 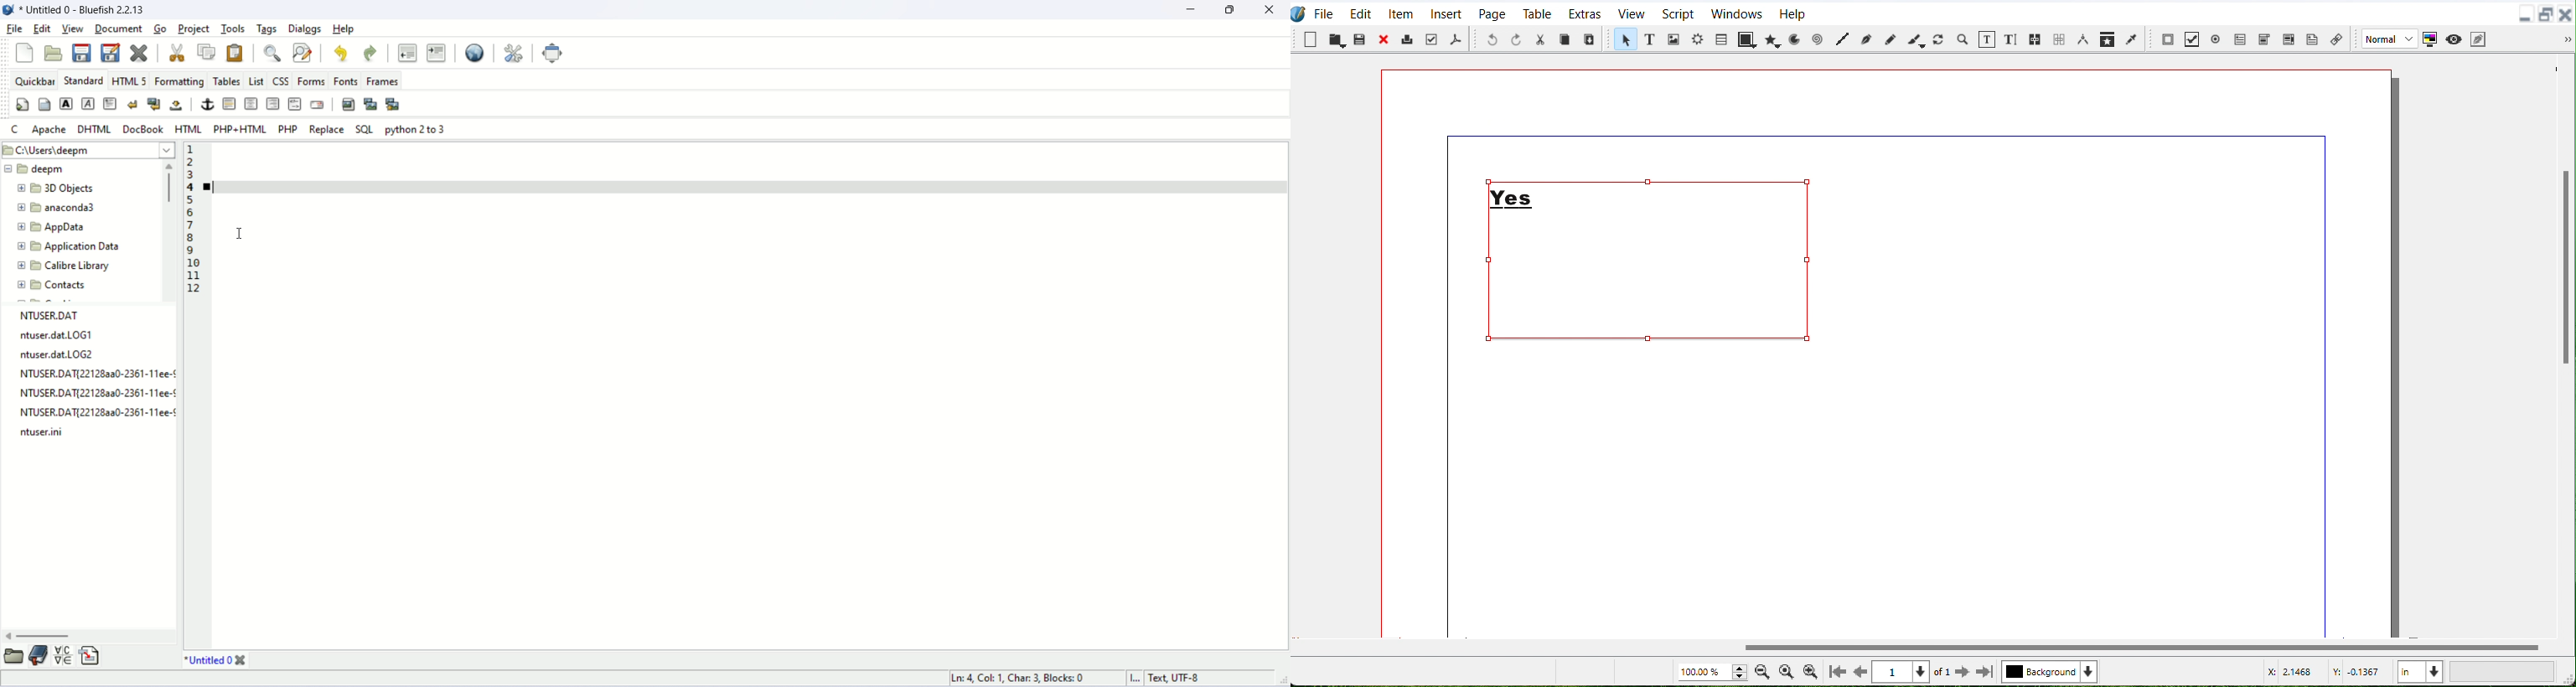 What do you see at coordinates (82, 54) in the screenshot?
I see `save file` at bounding box center [82, 54].